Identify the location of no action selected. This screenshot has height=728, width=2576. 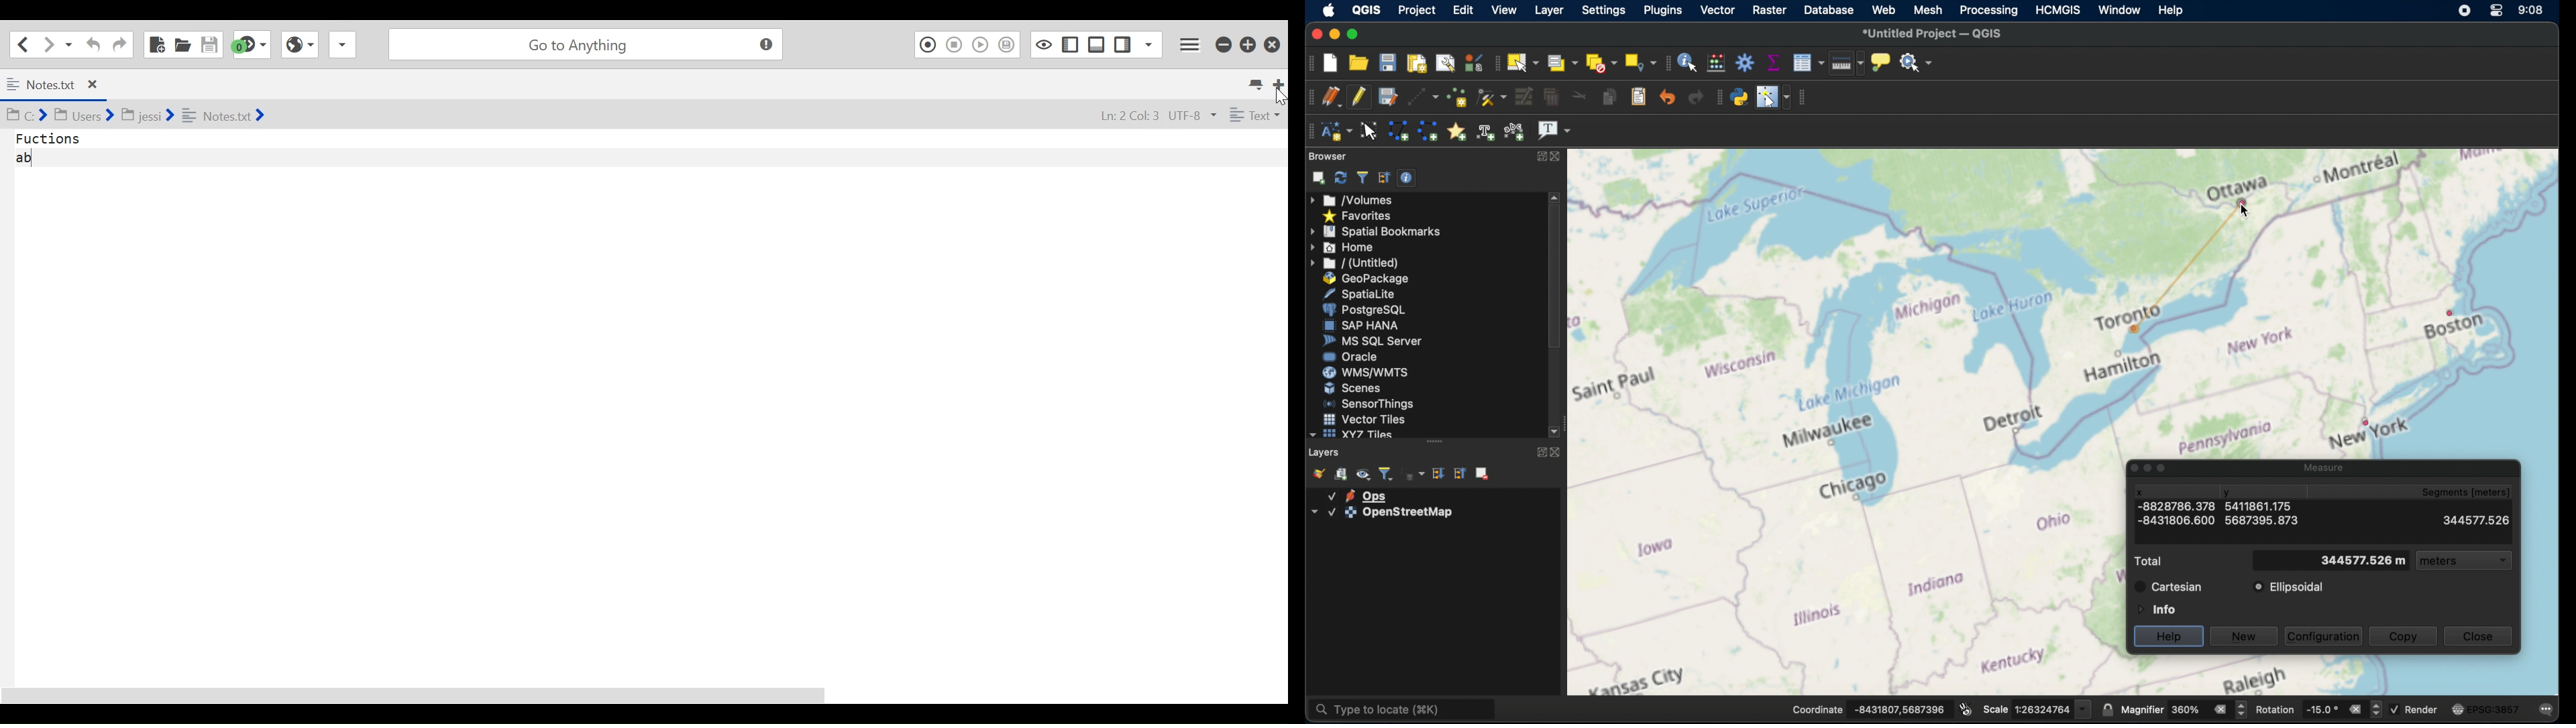
(1917, 61).